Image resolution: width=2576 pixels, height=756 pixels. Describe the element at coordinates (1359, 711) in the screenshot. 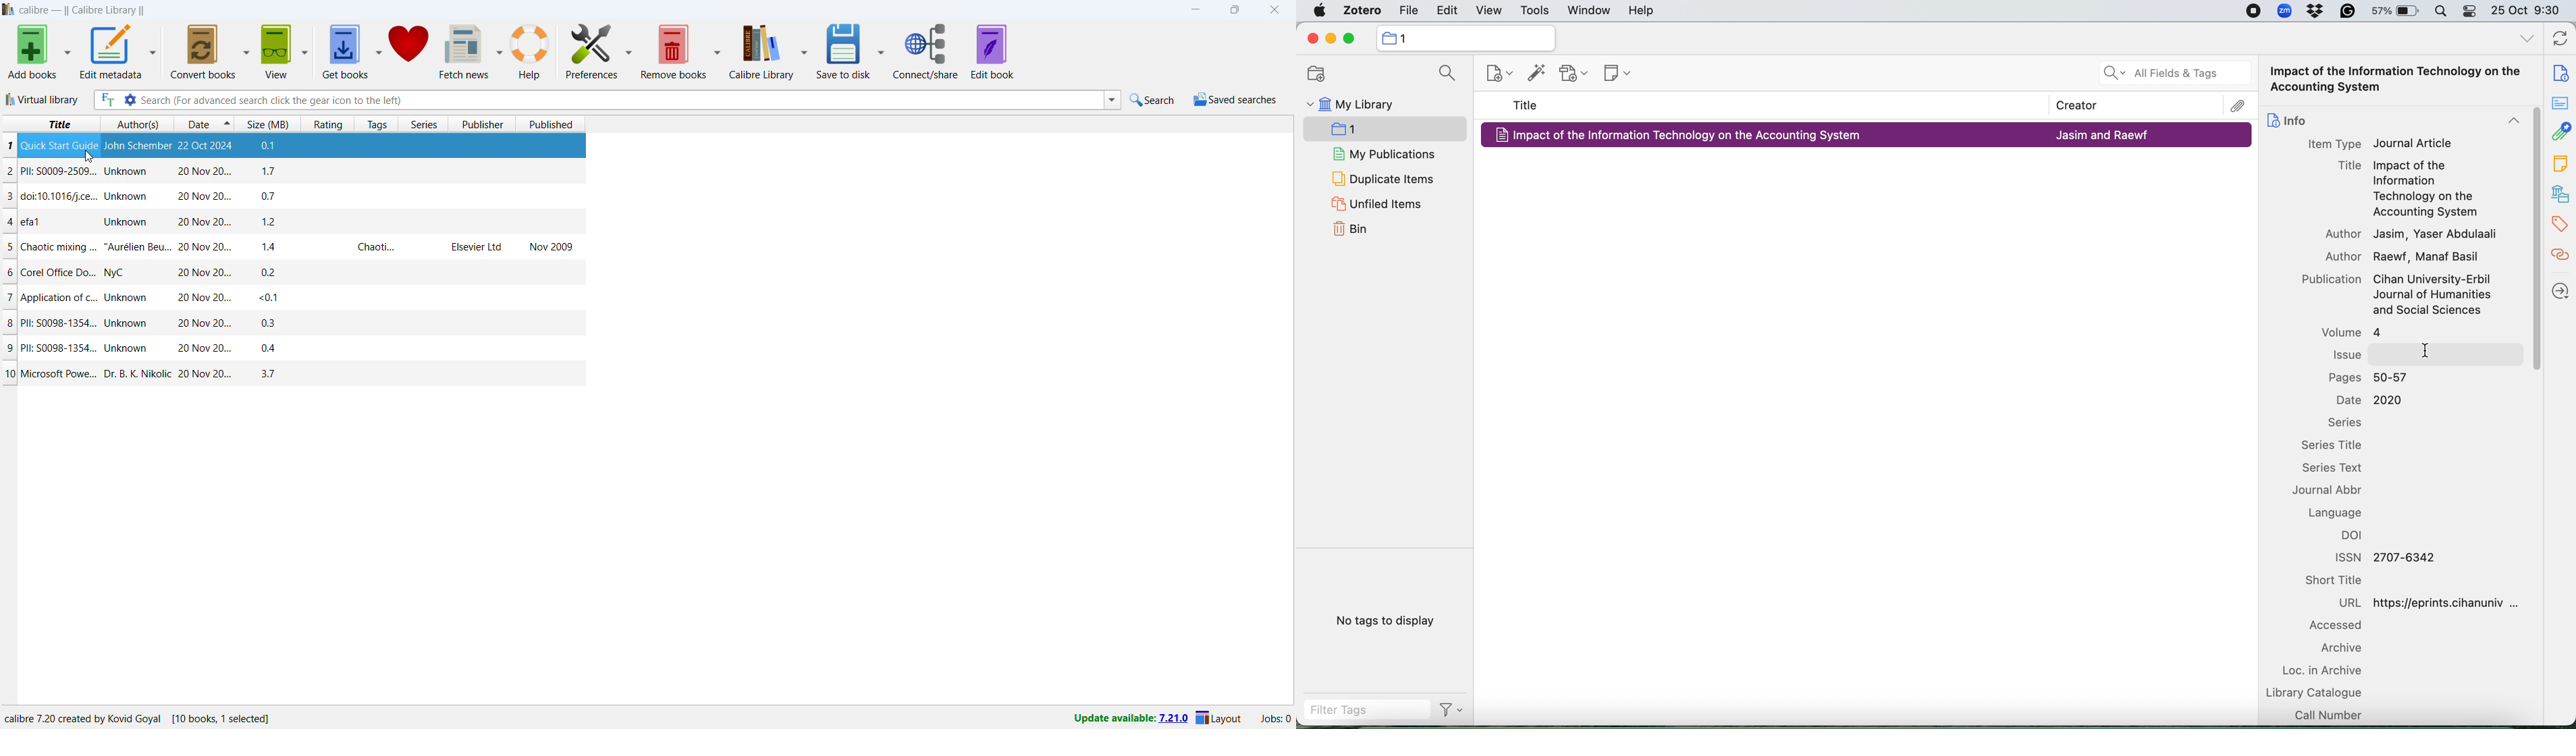

I see `filter tags` at that location.